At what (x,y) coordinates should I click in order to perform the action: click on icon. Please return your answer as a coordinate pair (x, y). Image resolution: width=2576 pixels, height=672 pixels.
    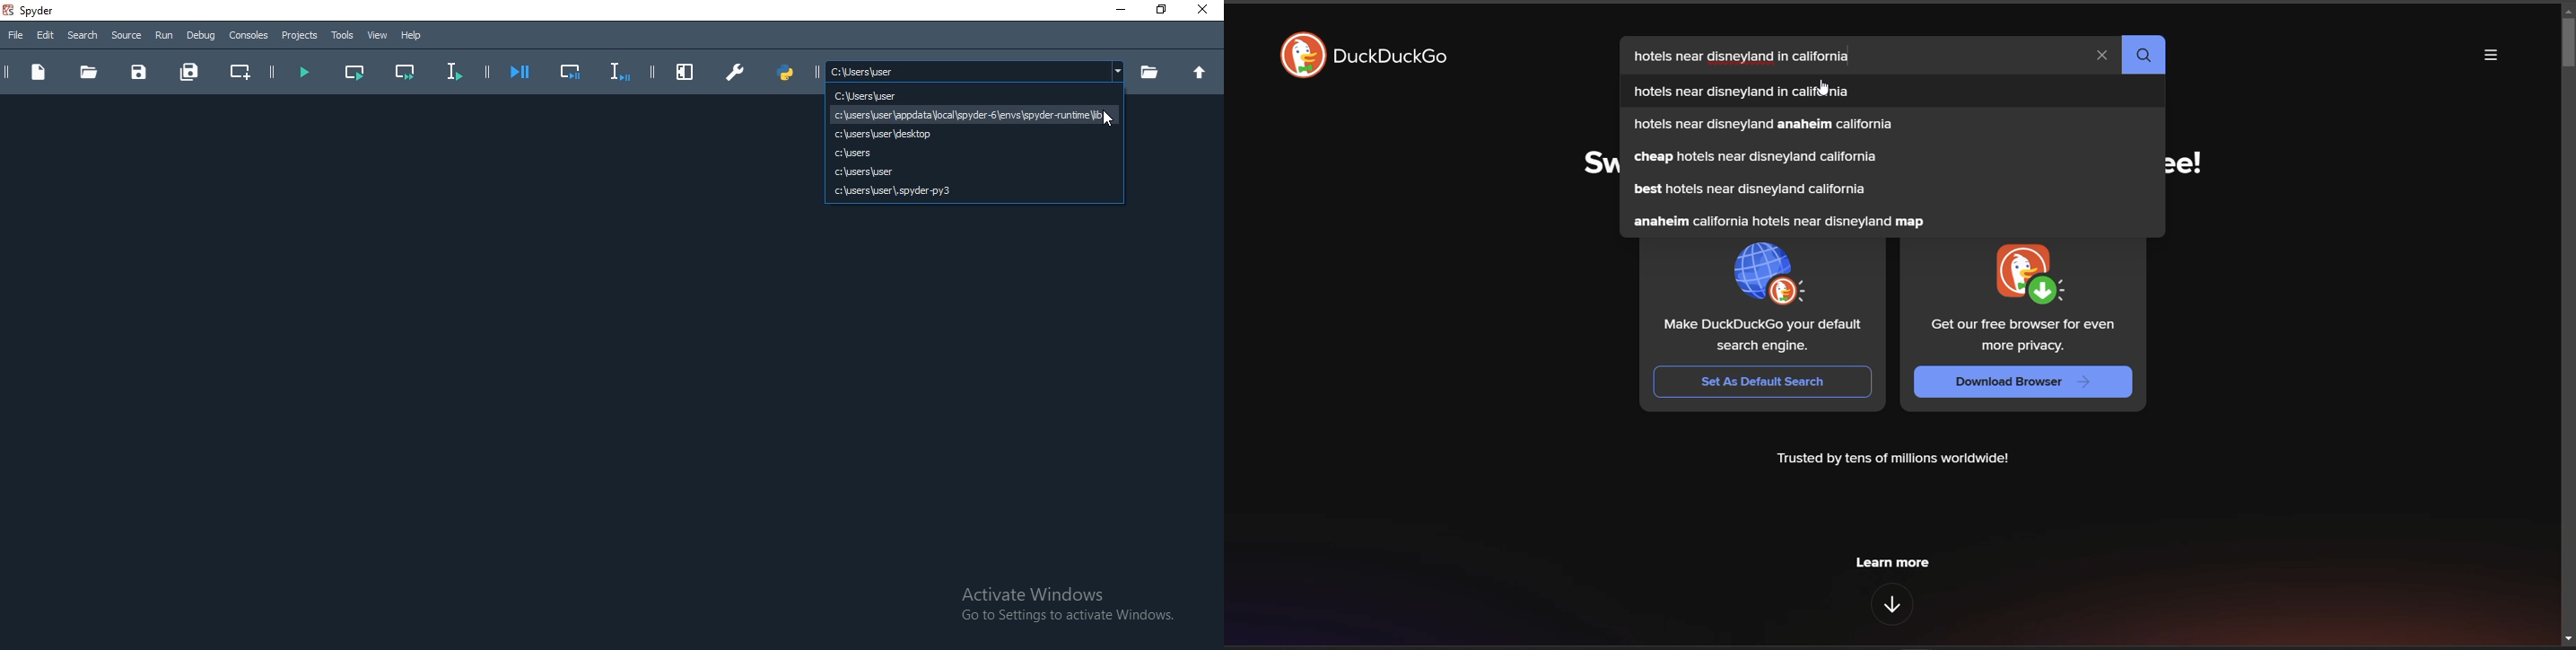
    Looking at the image, I should click on (2026, 274).